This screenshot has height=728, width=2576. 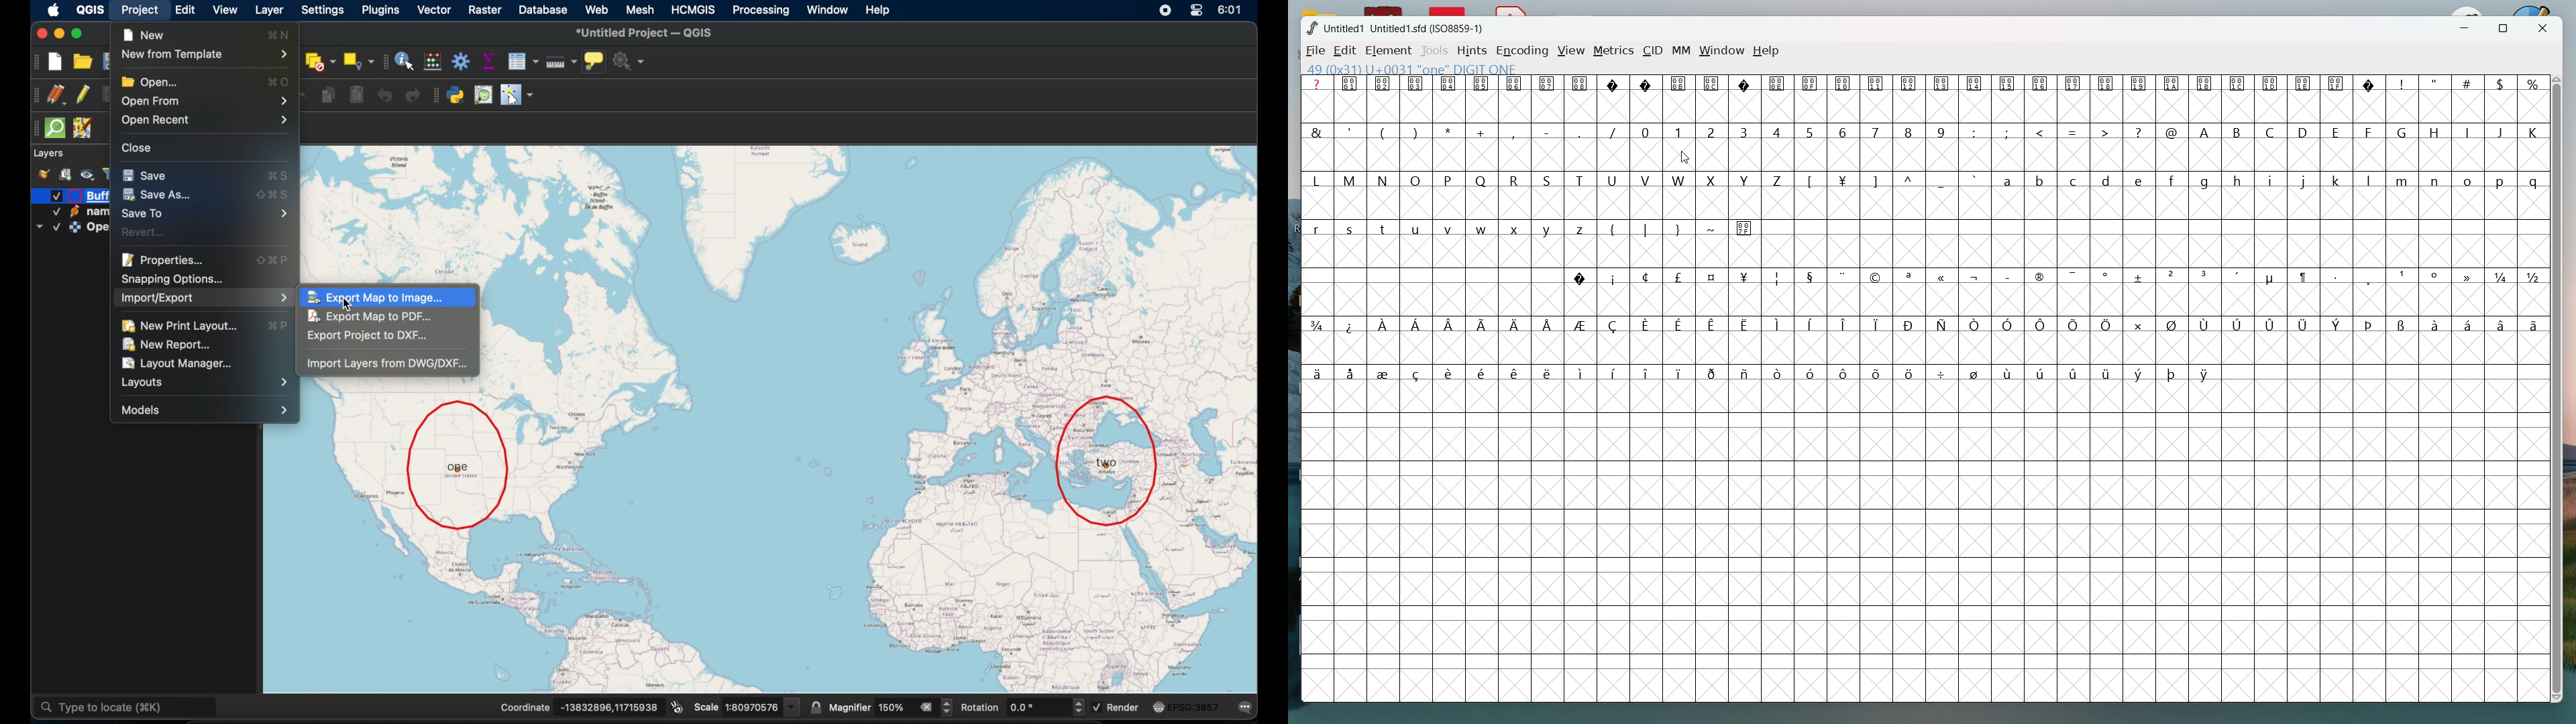 I want to click on 4, so click(x=1778, y=131).